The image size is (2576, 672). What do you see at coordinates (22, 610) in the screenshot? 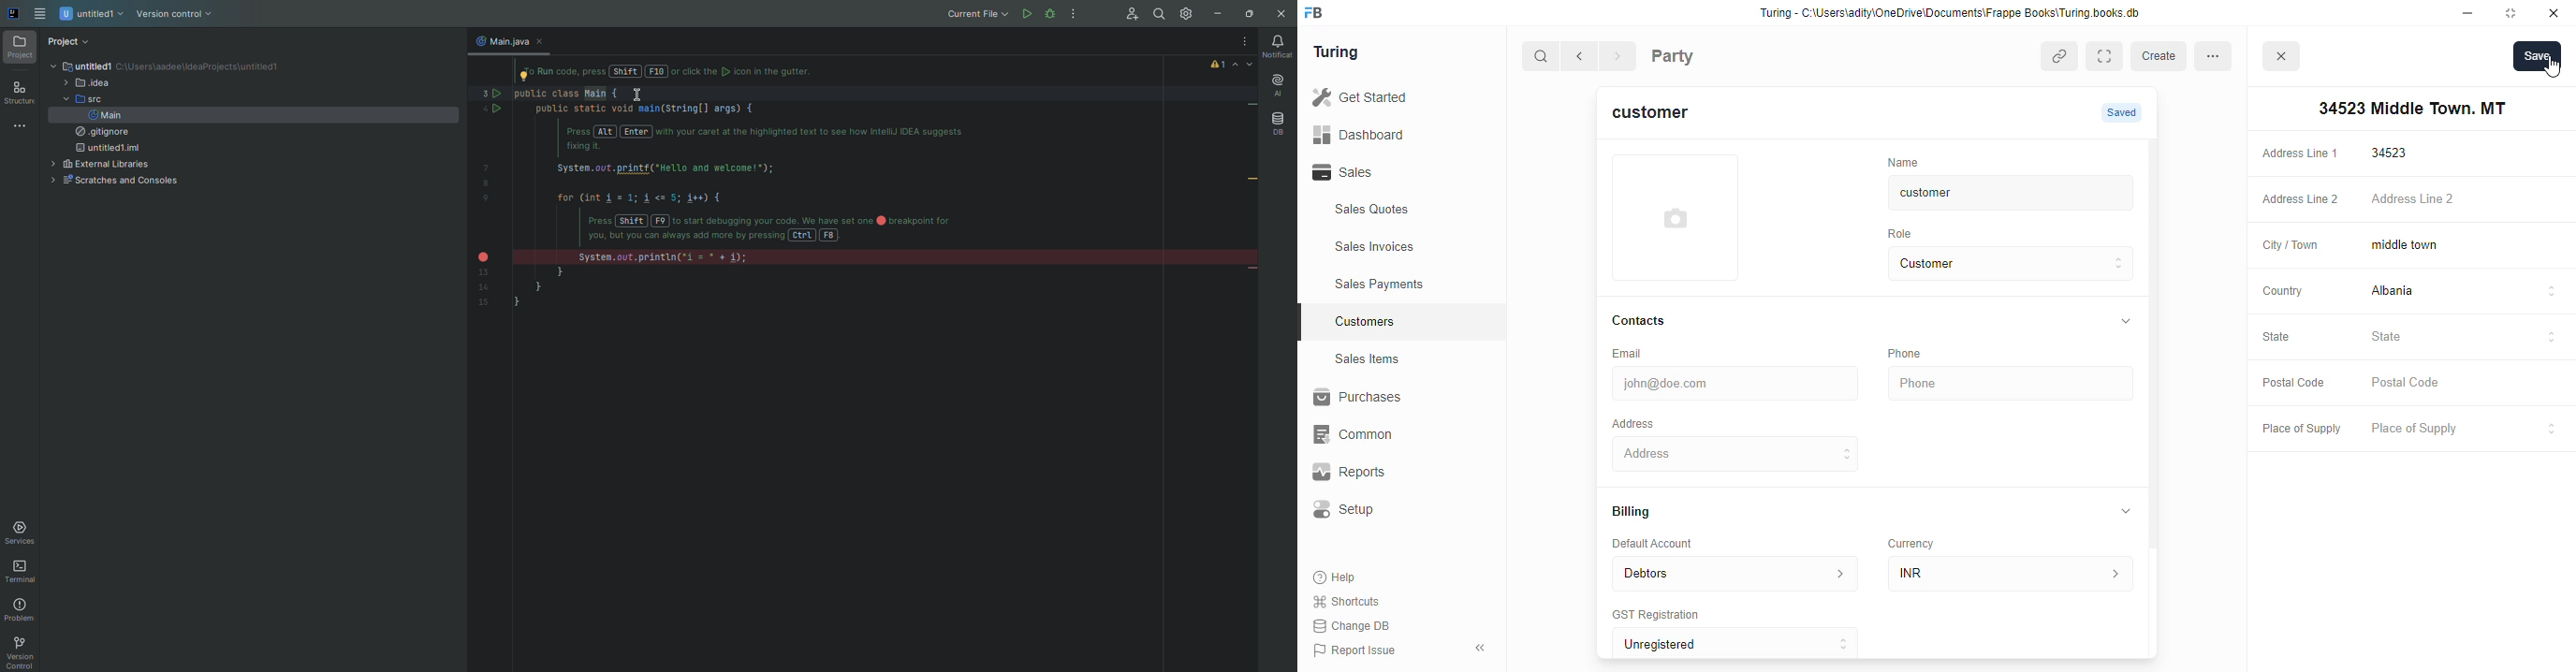
I see `Problems` at bounding box center [22, 610].